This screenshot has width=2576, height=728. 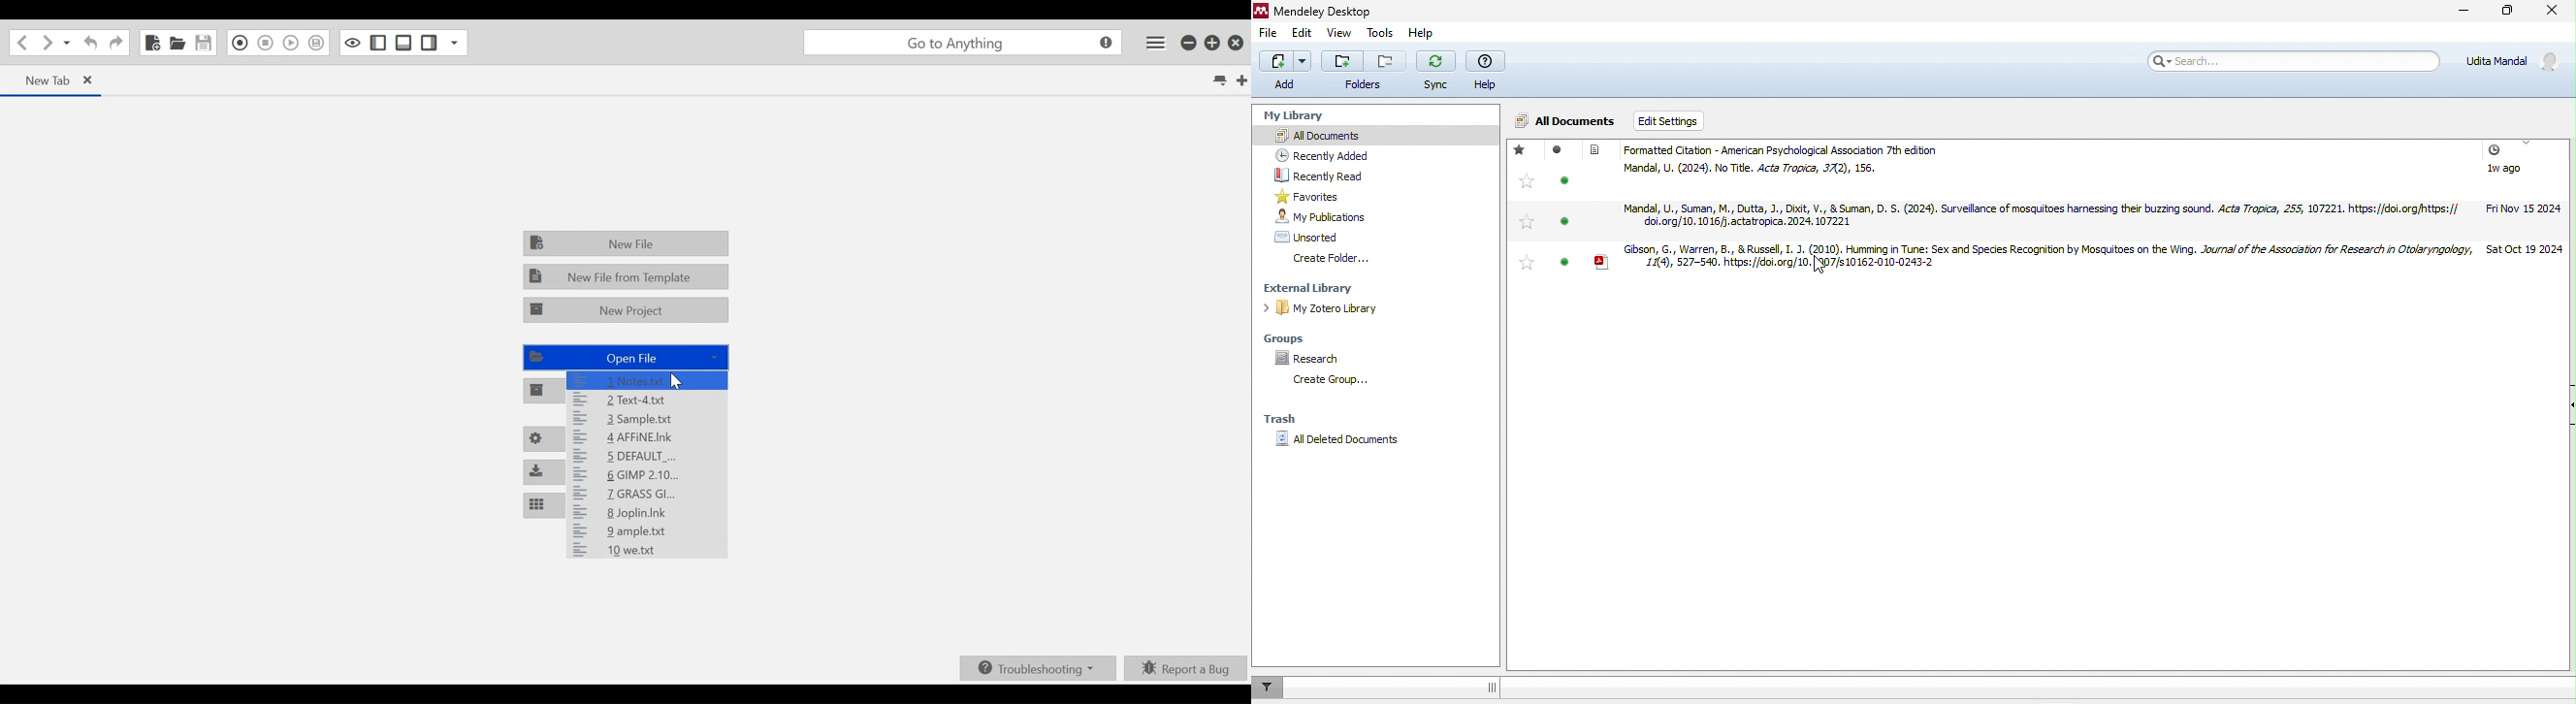 What do you see at coordinates (2555, 11) in the screenshot?
I see `close` at bounding box center [2555, 11].